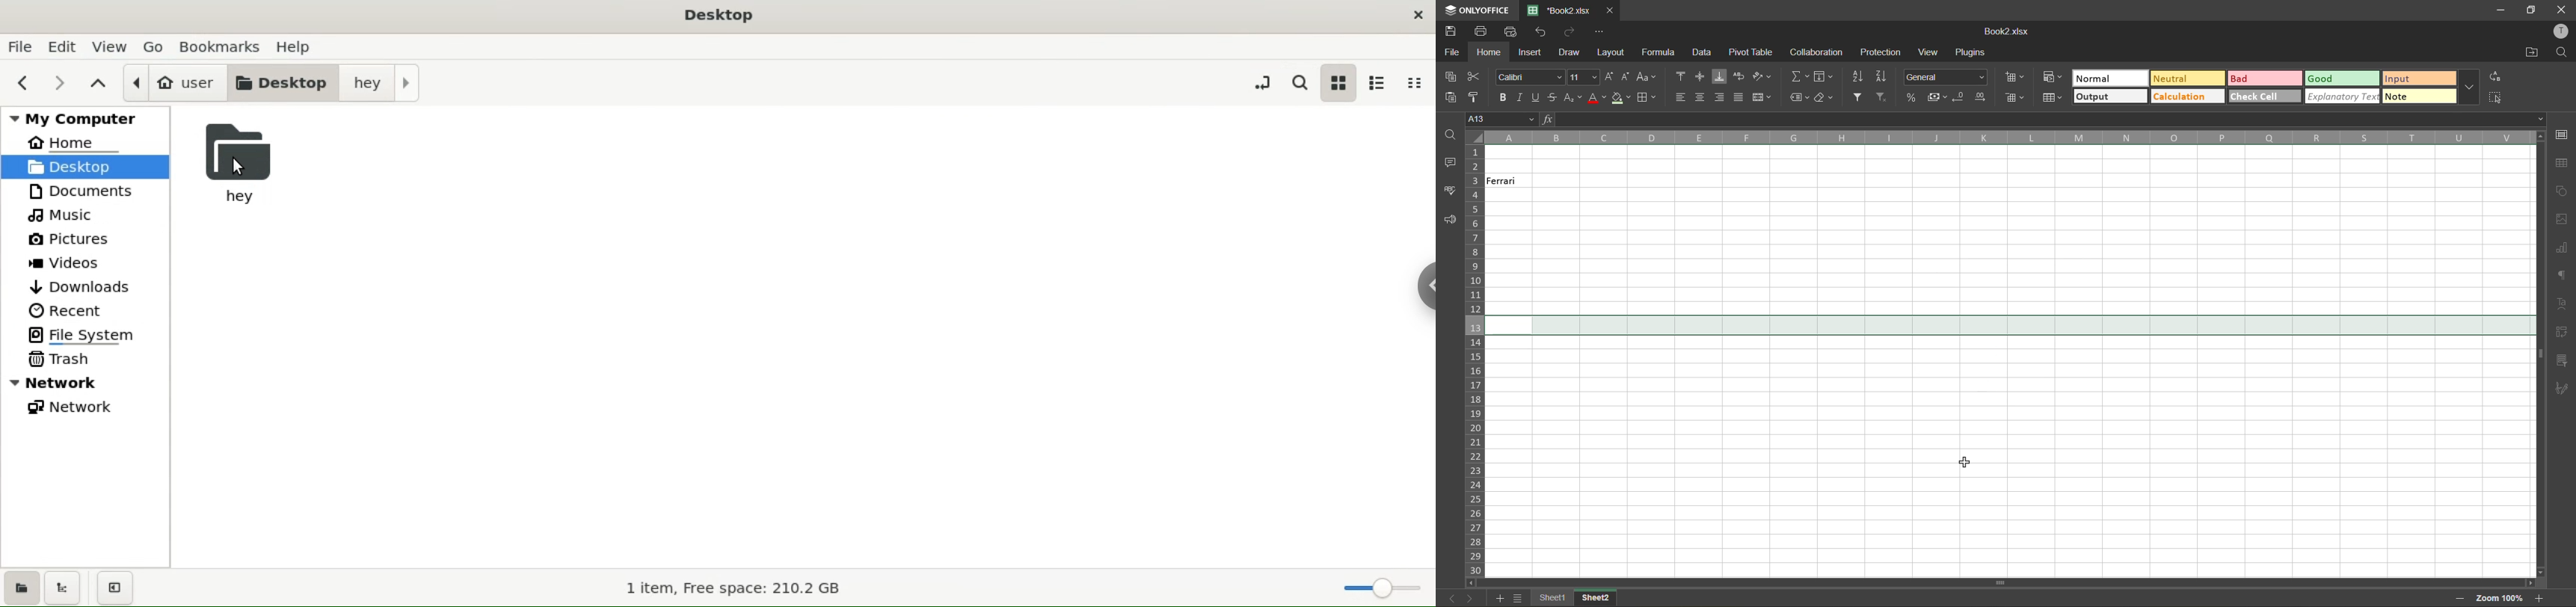 Image resolution: width=2576 pixels, height=616 pixels. Describe the element at coordinates (1571, 53) in the screenshot. I see `draw` at that location.